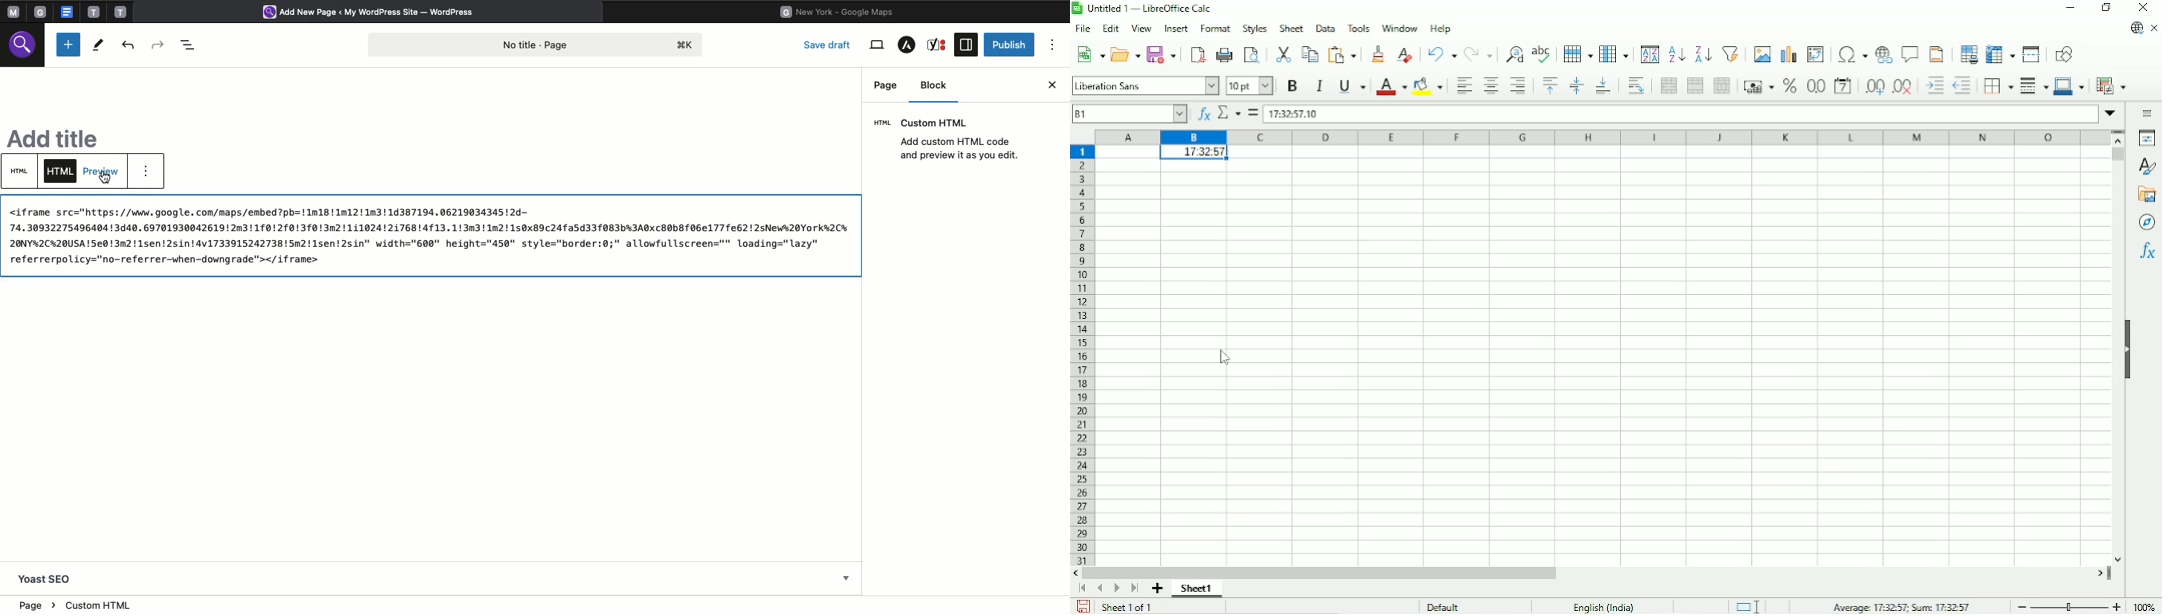  Describe the element at coordinates (1614, 52) in the screenshot. I see `Column` at that location.